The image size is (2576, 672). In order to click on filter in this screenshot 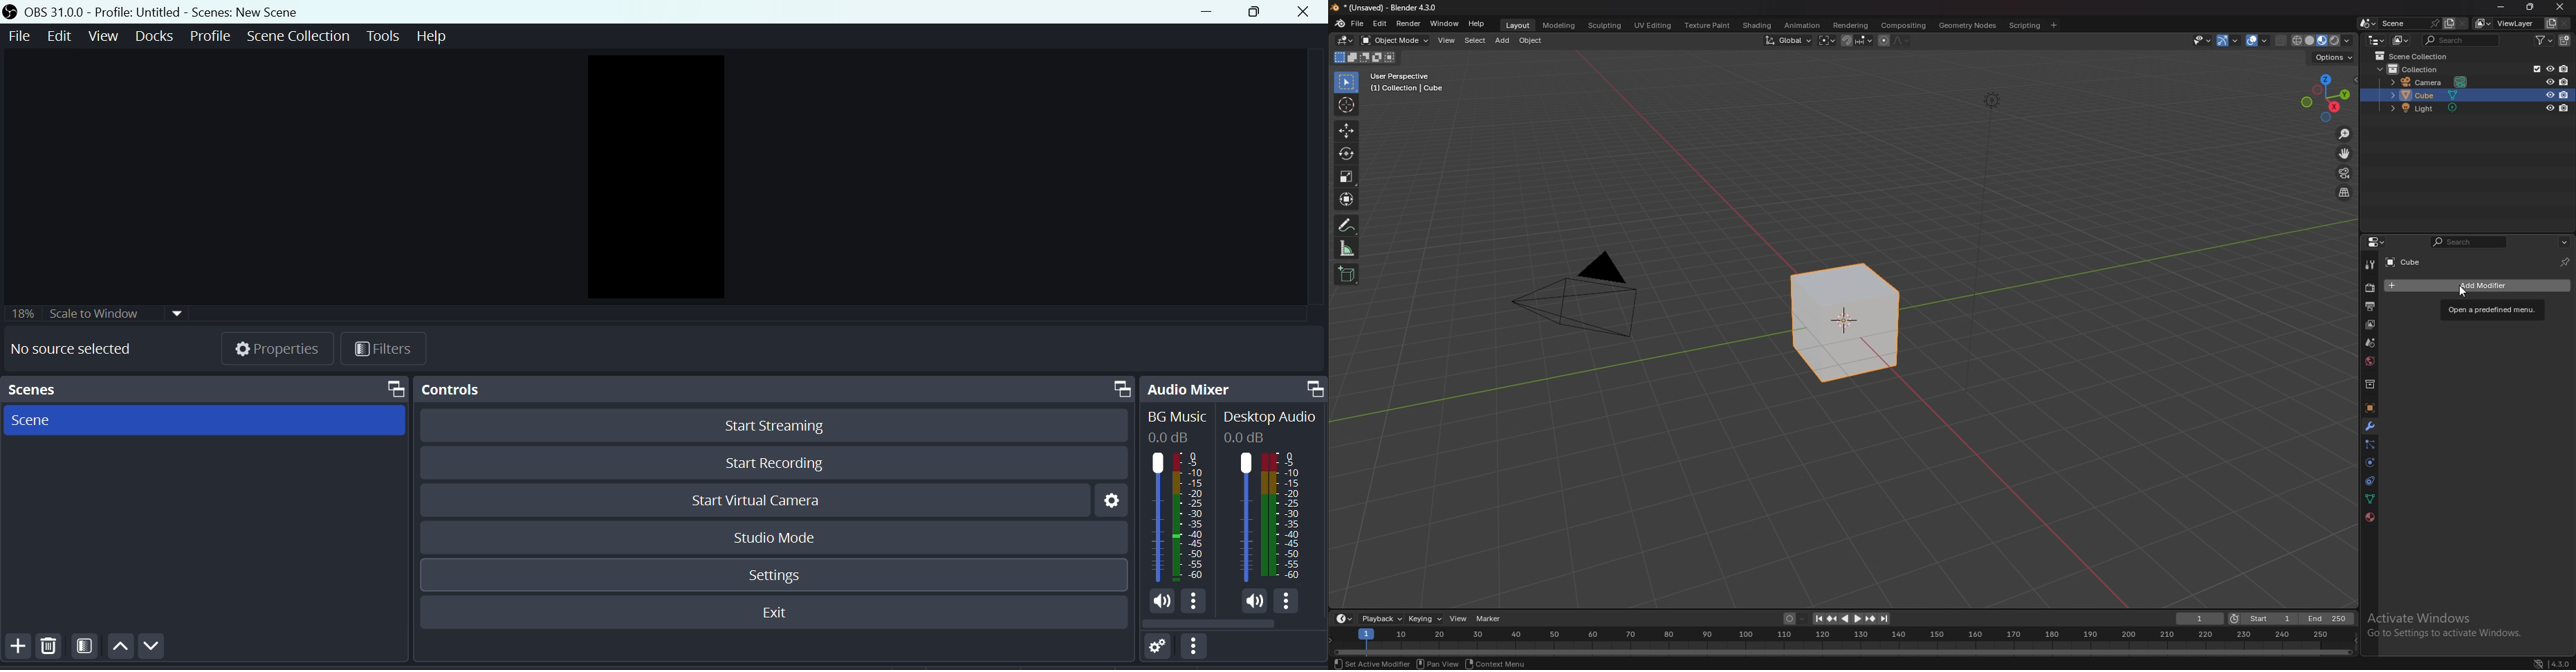, I will do `click(2546, 40)`.